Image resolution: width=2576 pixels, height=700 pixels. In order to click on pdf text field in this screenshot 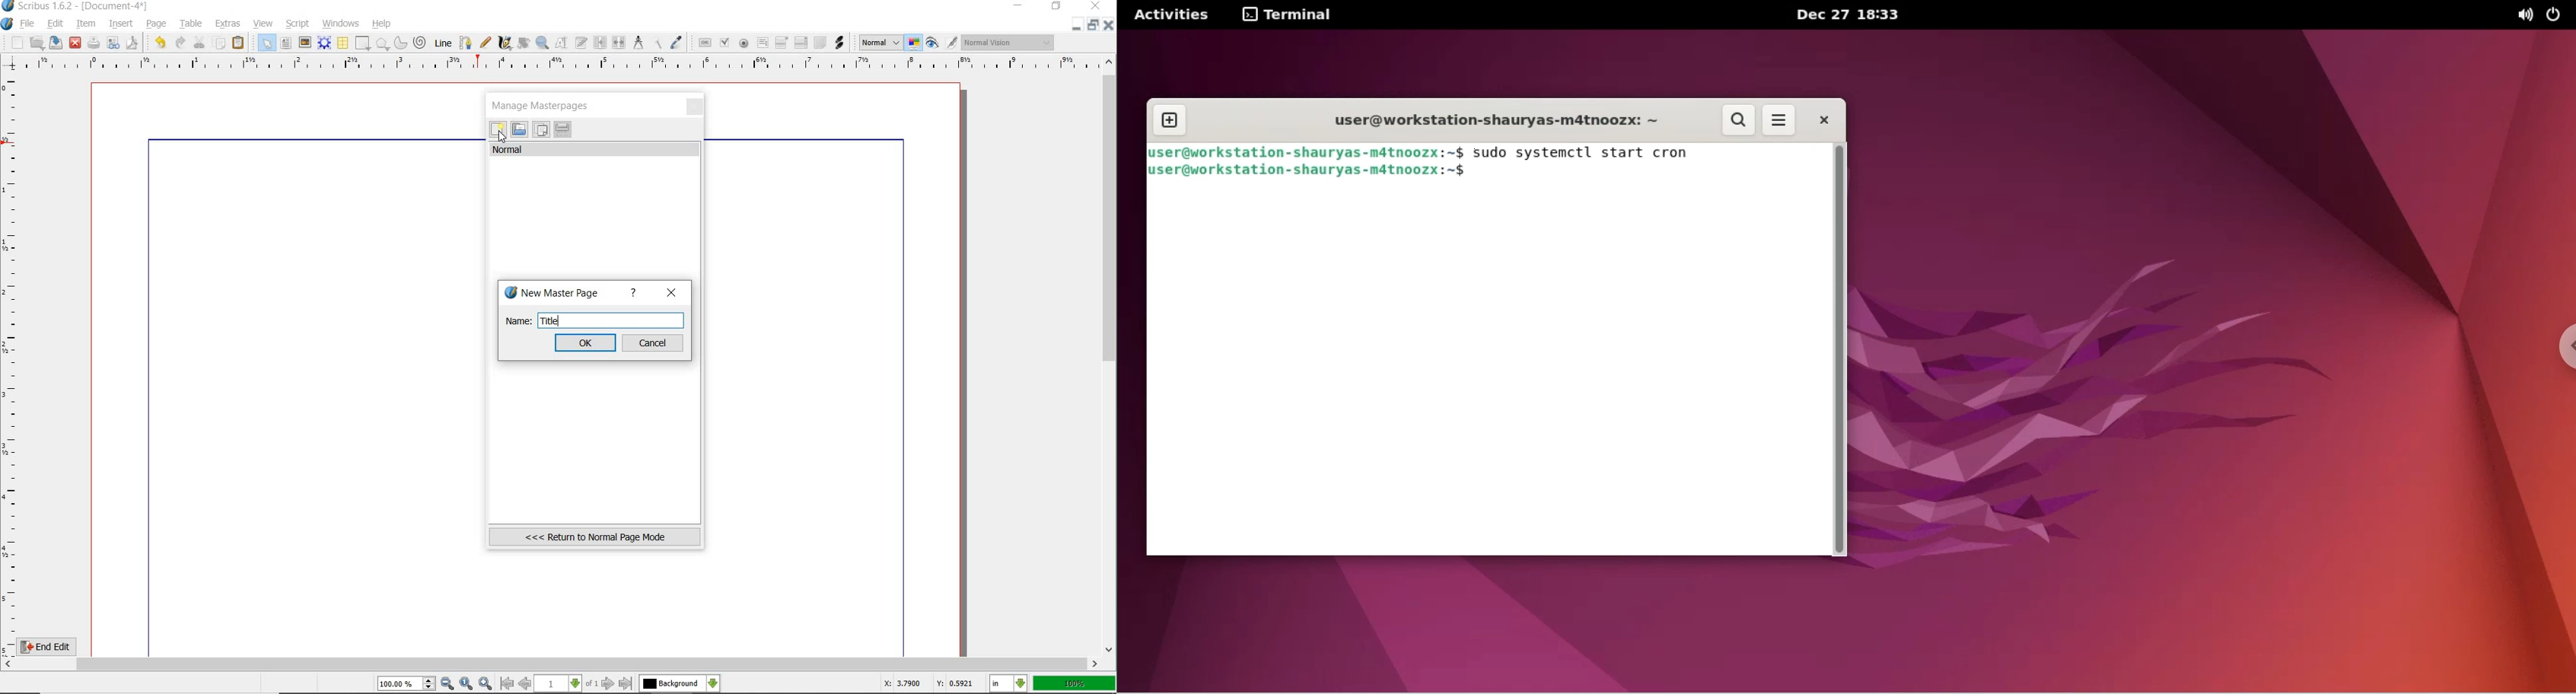, I will do `click(763, 43)`.